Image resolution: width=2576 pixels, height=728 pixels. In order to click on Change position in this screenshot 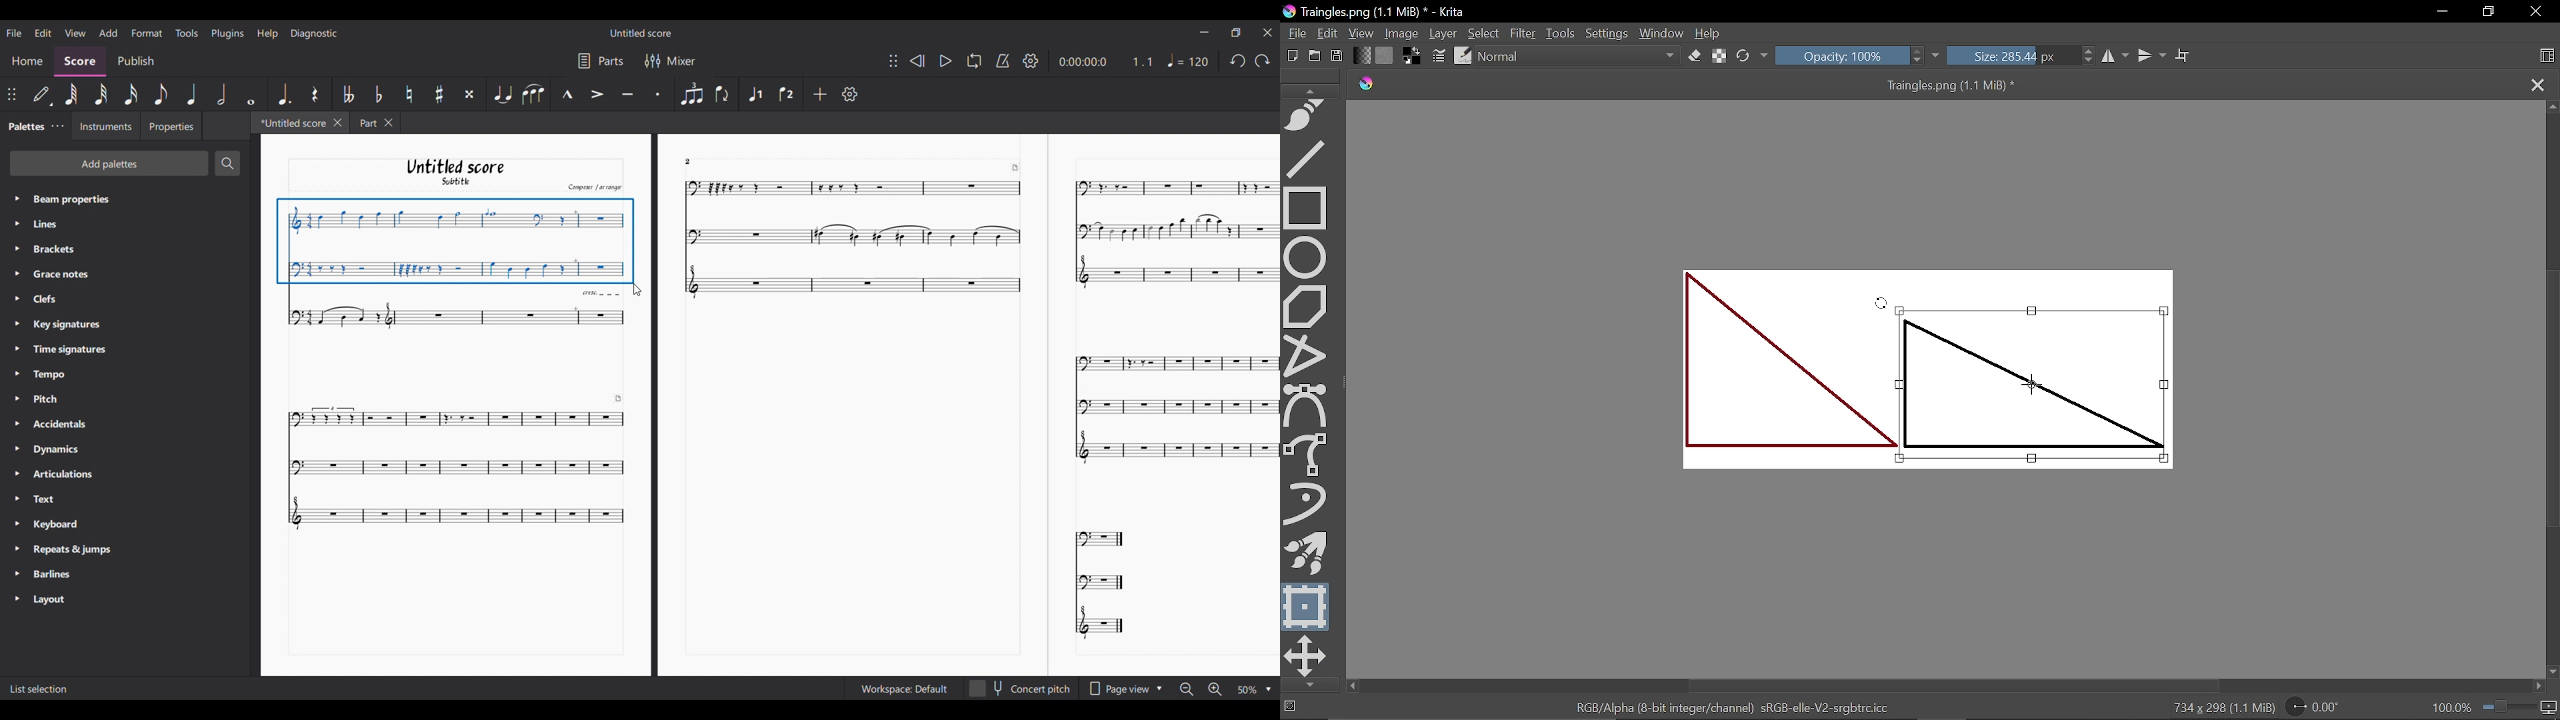, I will do `click(11, 95)`.